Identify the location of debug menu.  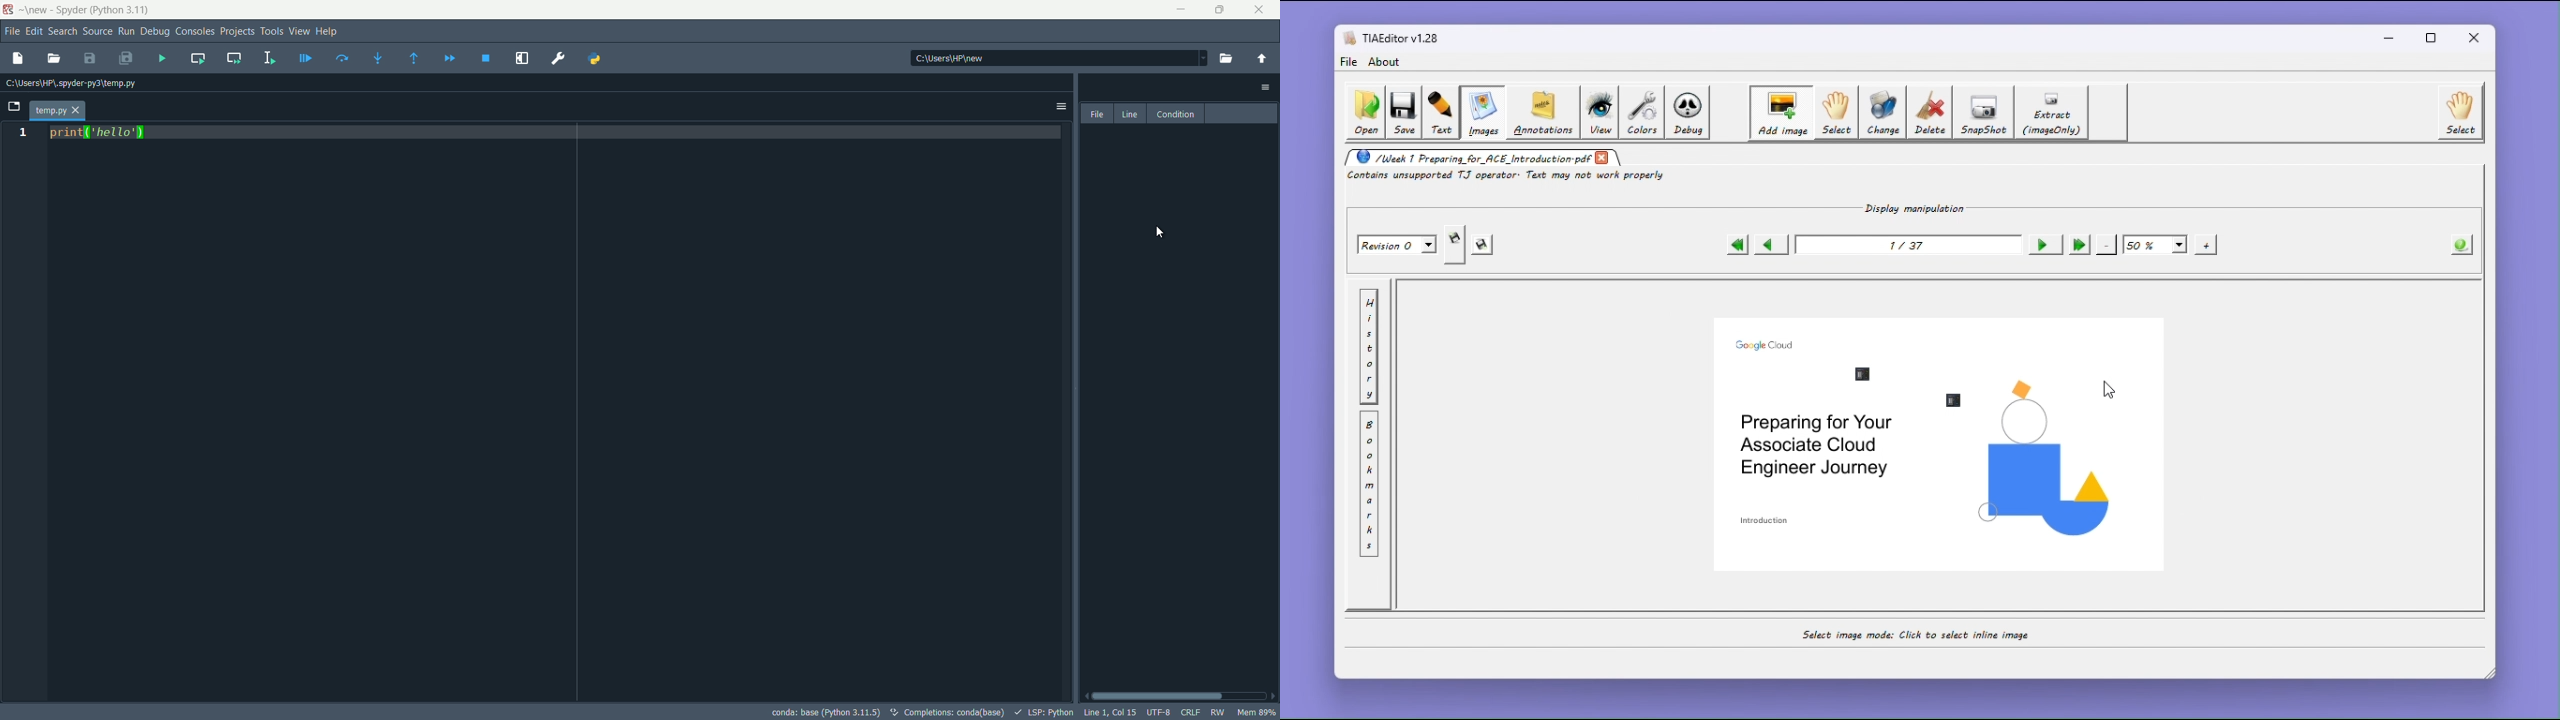
(154, 32).